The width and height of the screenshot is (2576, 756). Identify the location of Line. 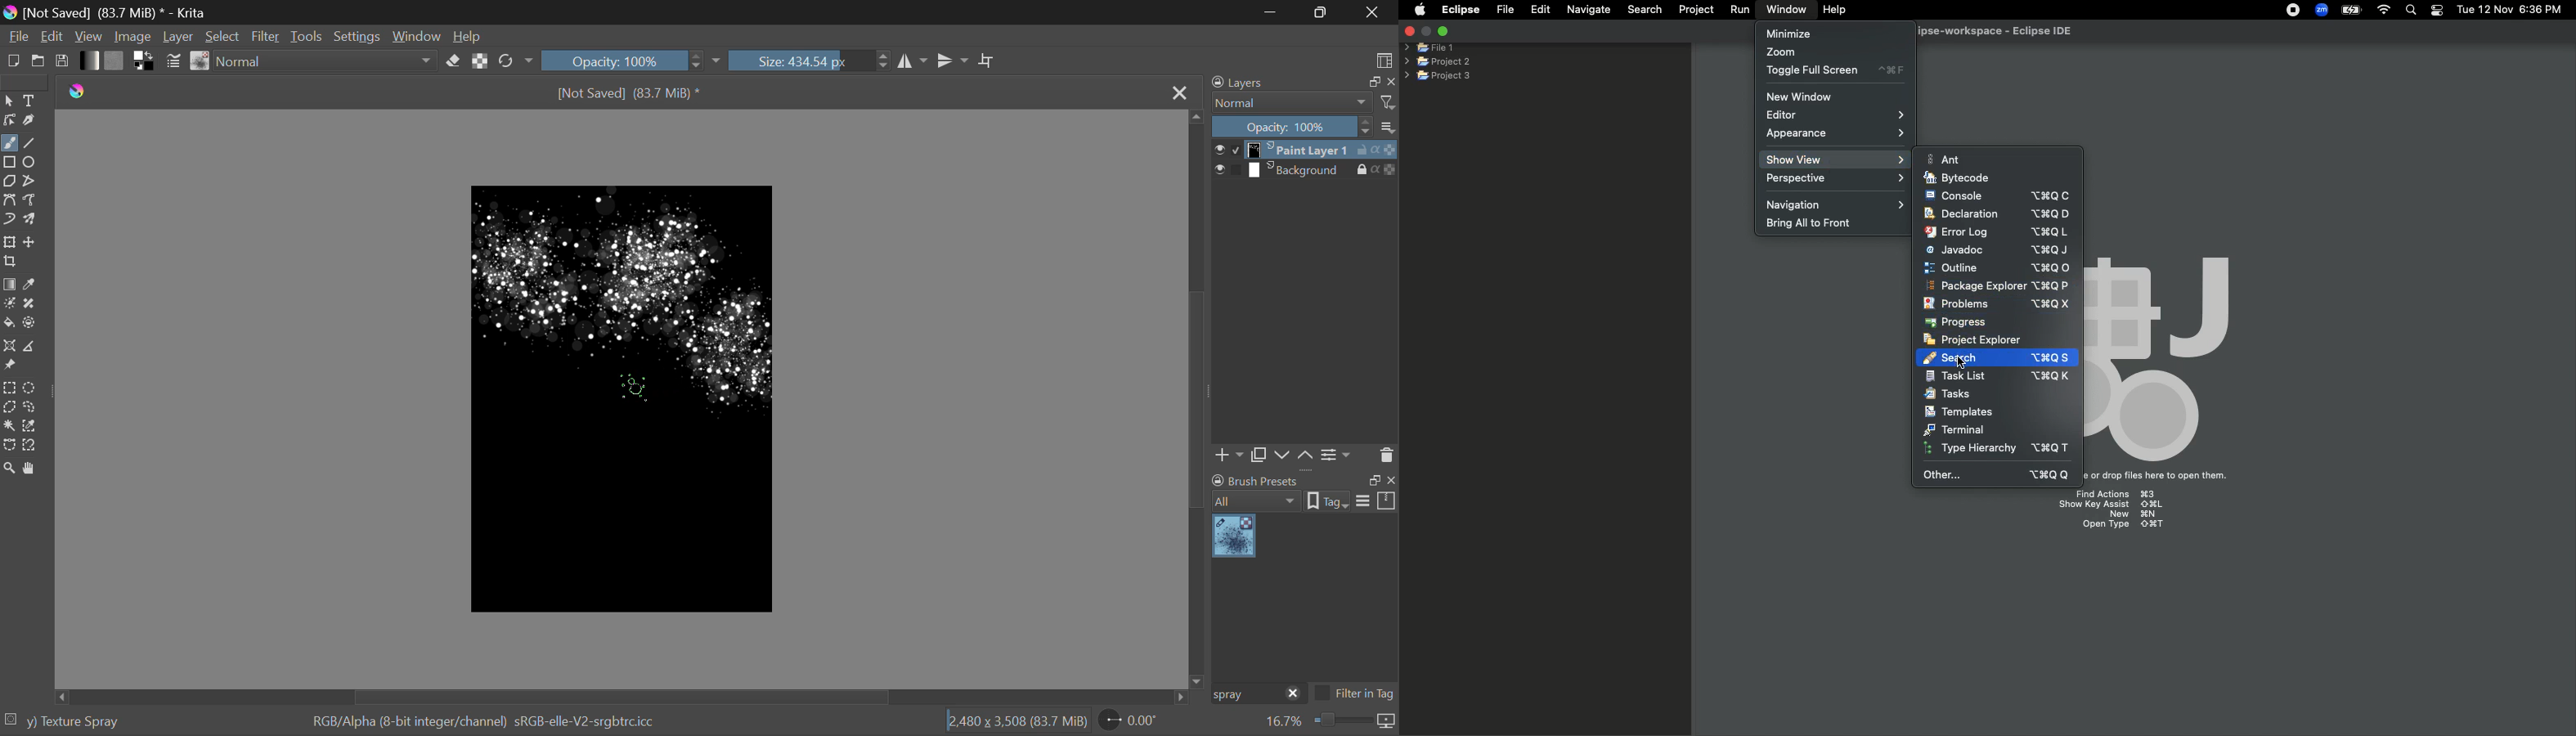
(30, 144).